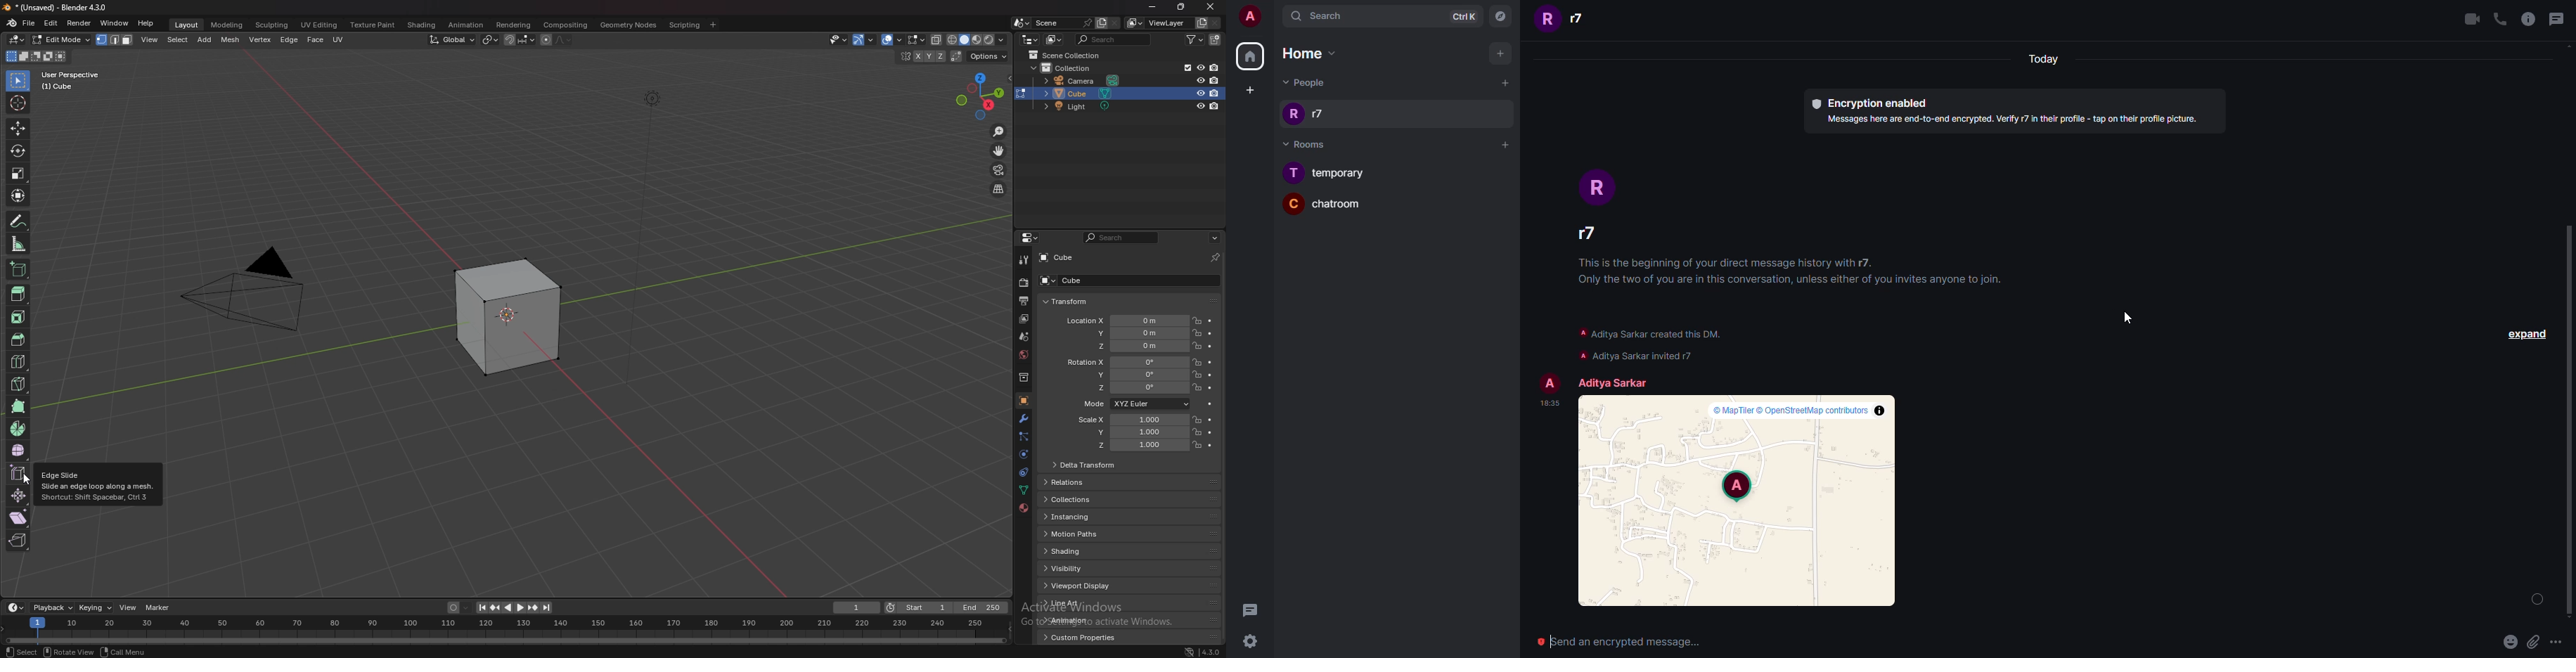 This screenshot has height=672, width=2576. I want to click on Add, so click(1501, 52).